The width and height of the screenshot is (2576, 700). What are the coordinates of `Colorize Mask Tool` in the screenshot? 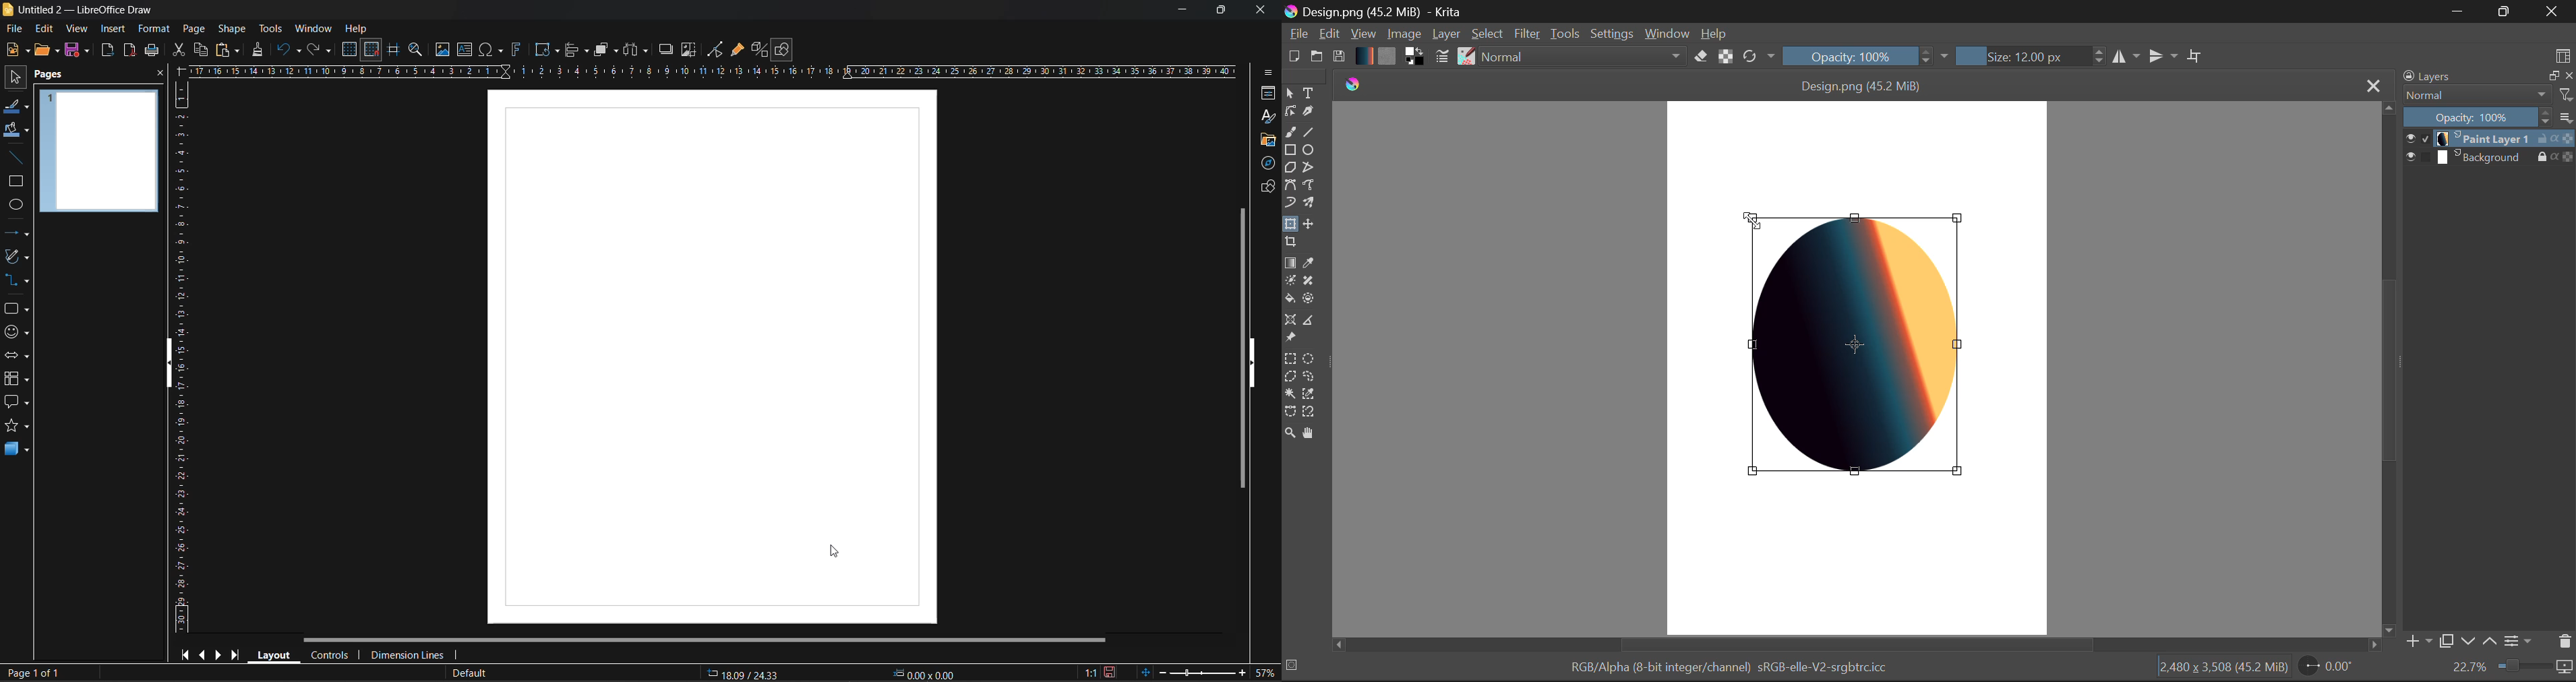 It's located at (1290, 280).